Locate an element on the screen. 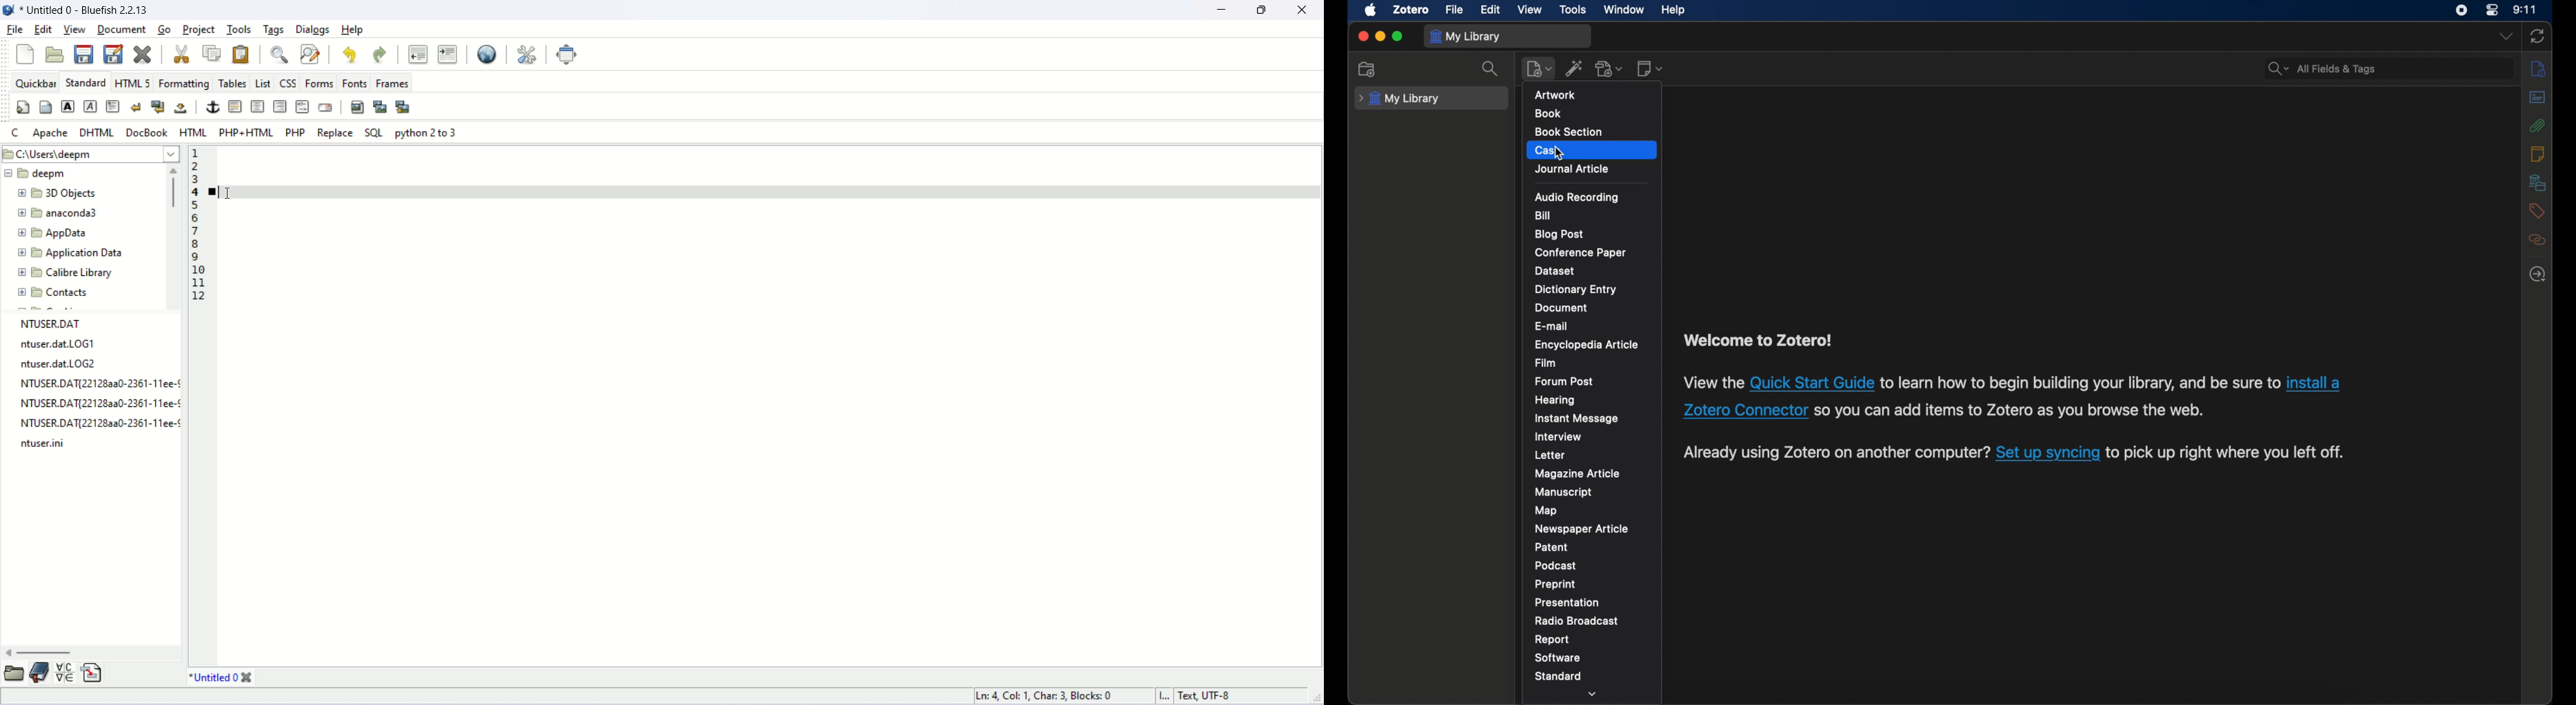 The height and width of the screenshot is (728, 2576). NTUSER.DAT{22128AA0-2361-11EE- is located at coordinates (101, 406).